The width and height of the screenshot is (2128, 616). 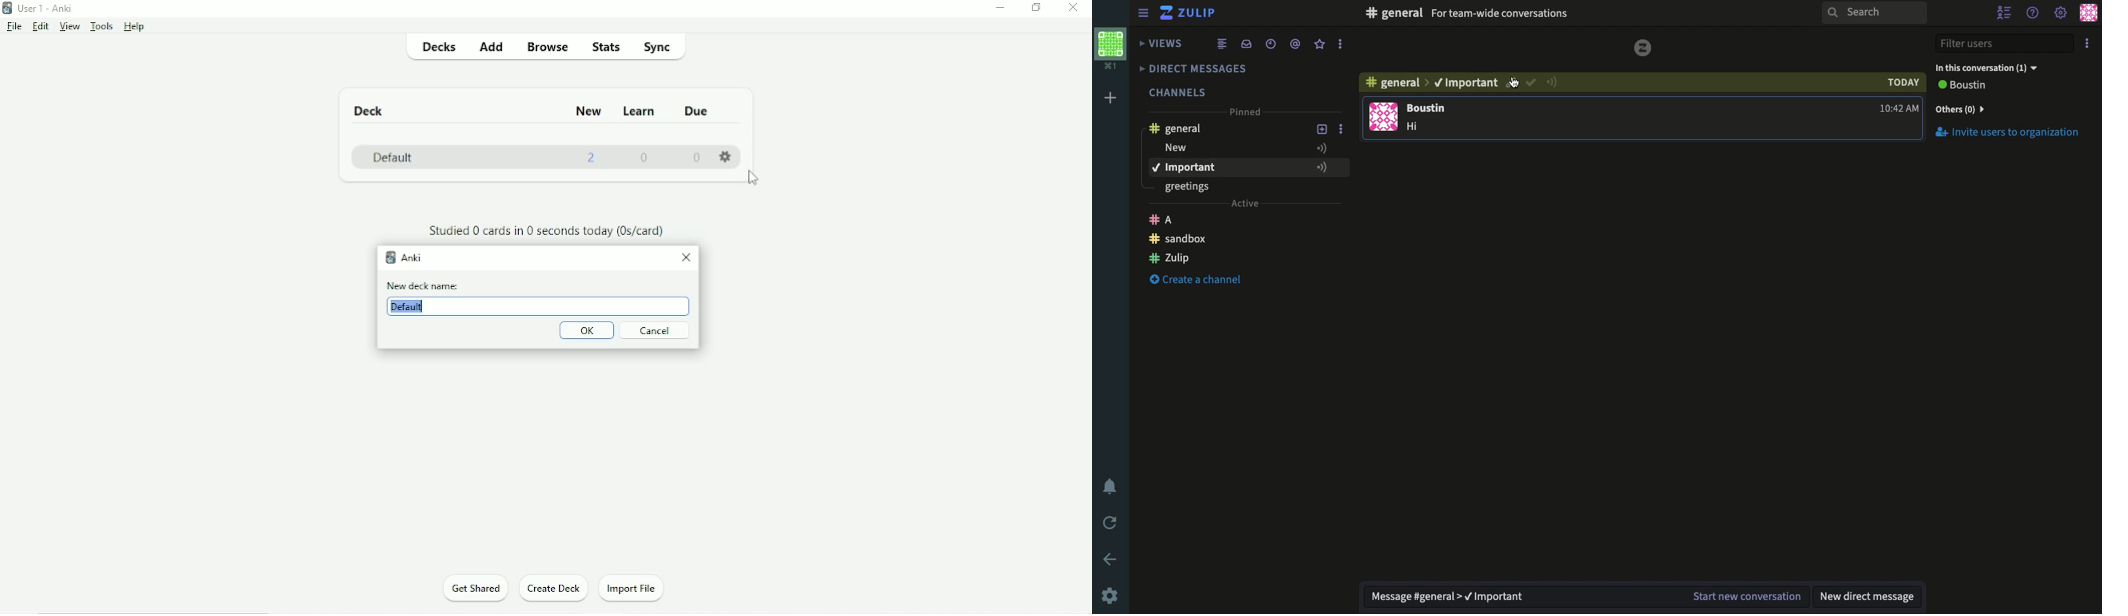 What do you see at coordinates (1144, 12) in the screenshot?
I see `Menu` at bounding box center [1144, 12].